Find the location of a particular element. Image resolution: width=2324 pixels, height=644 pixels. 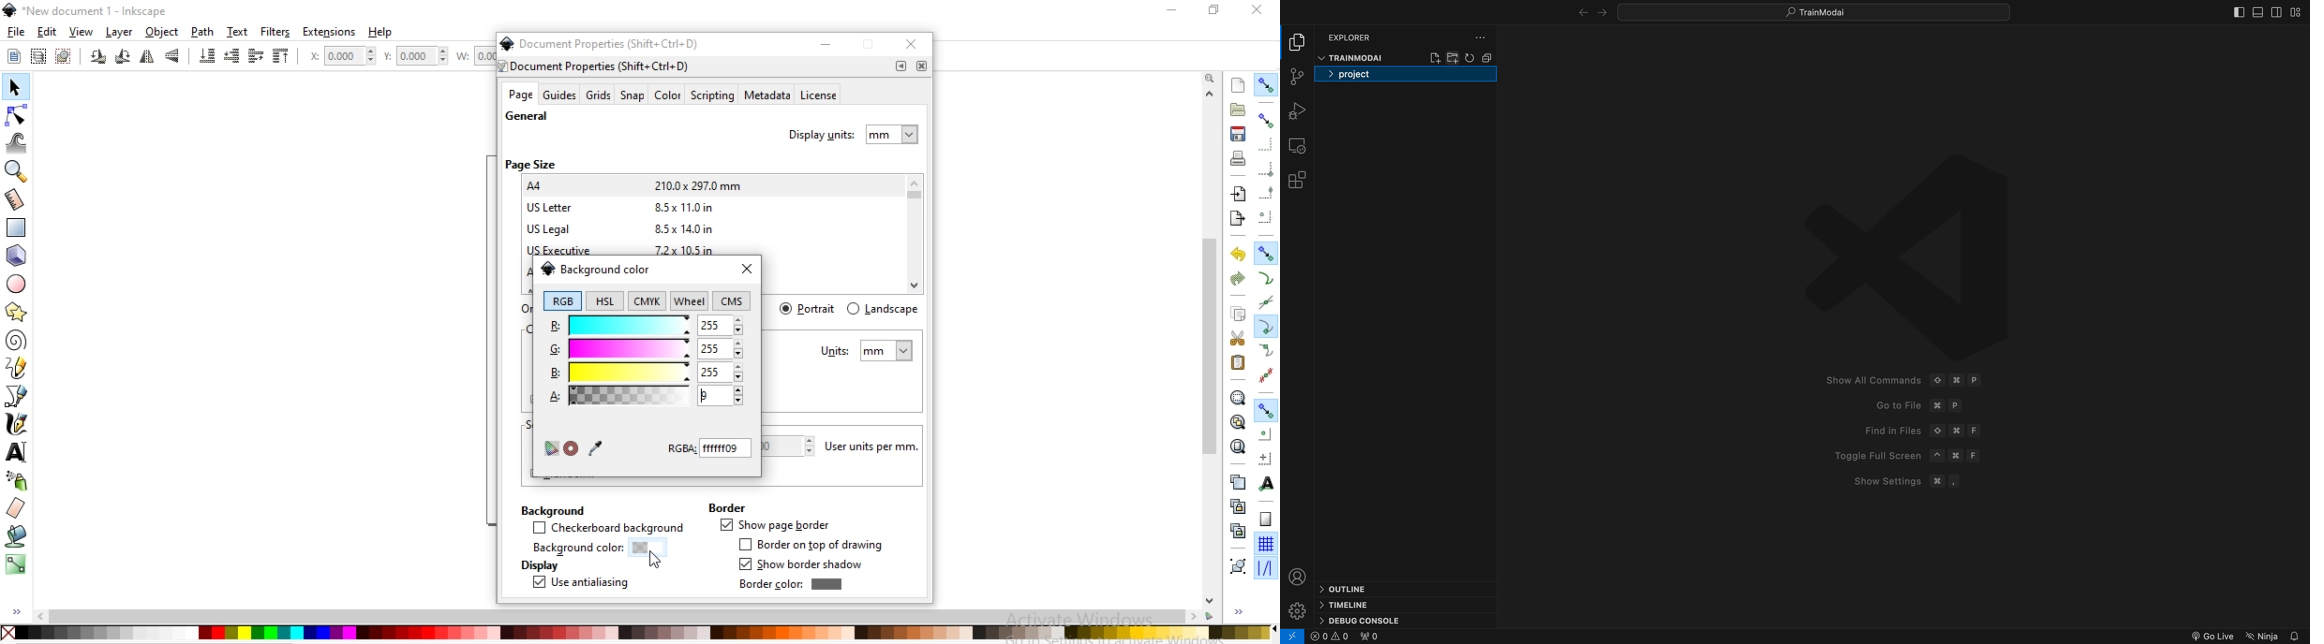

snapping centers of bounding boxes is located at coordinates (1265, 217).